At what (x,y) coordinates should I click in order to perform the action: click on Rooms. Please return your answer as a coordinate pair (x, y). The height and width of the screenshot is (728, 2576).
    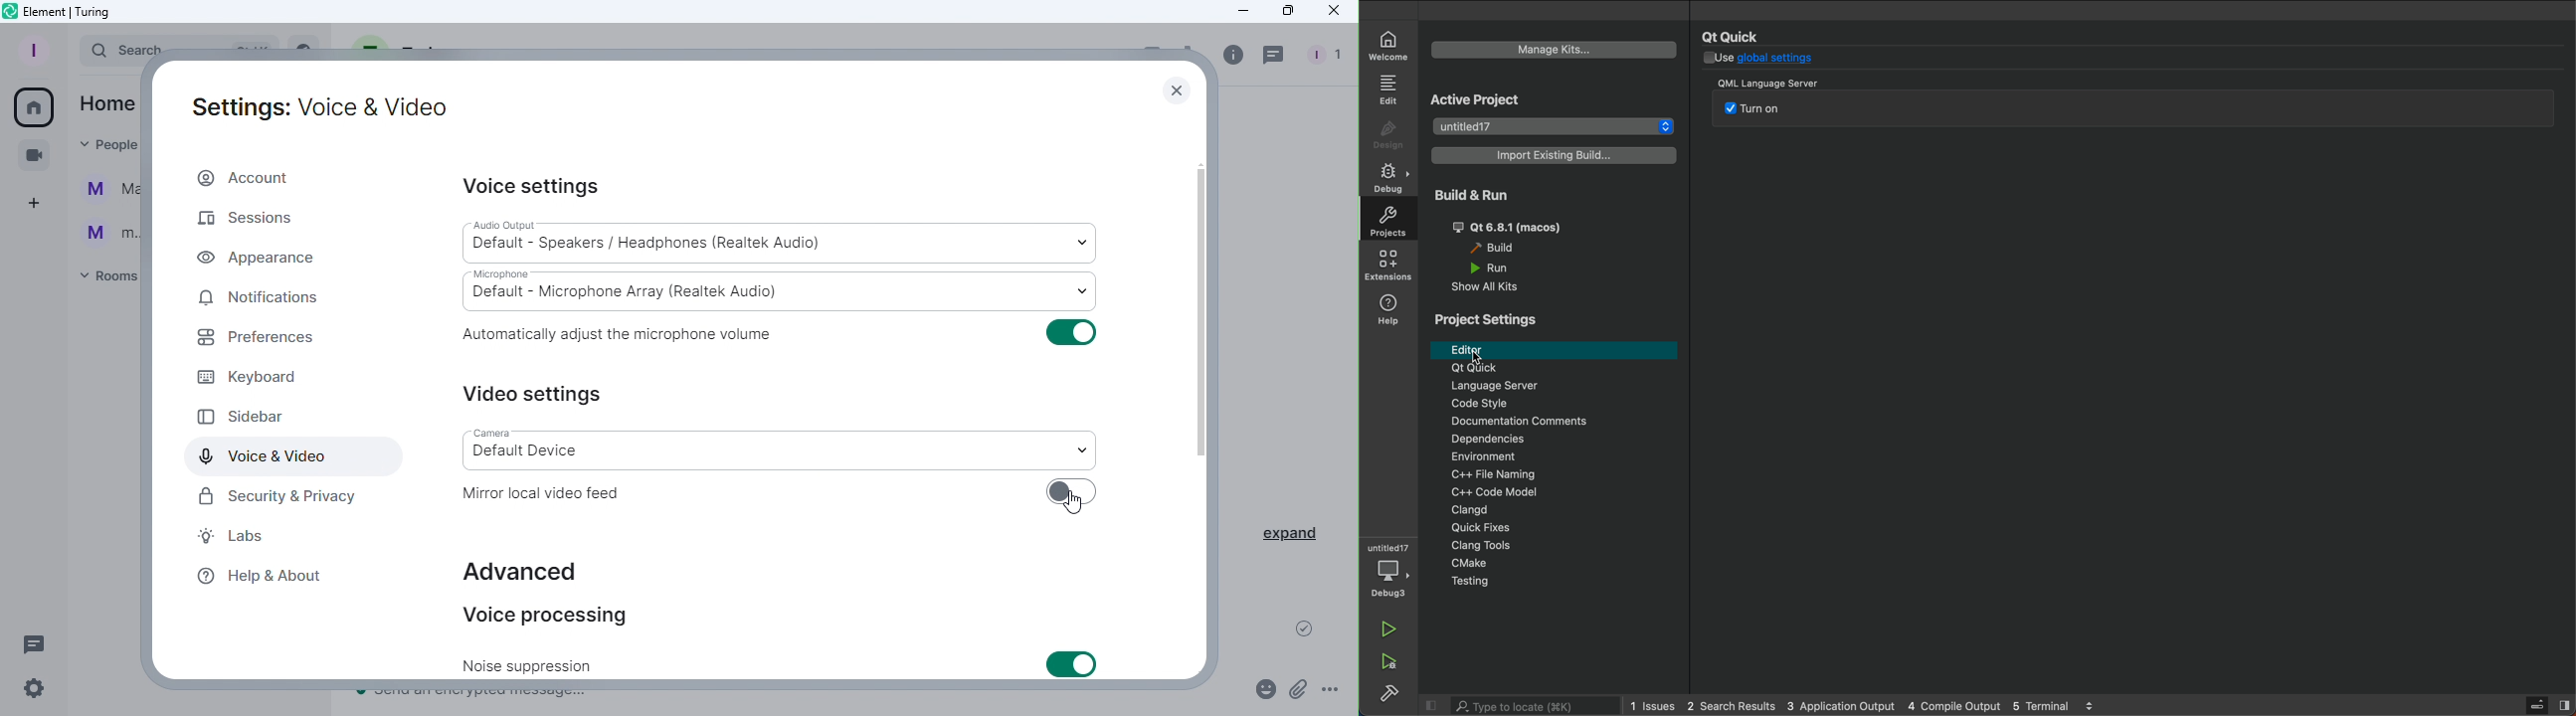
    Looking at the image, I should click on (109, 280).